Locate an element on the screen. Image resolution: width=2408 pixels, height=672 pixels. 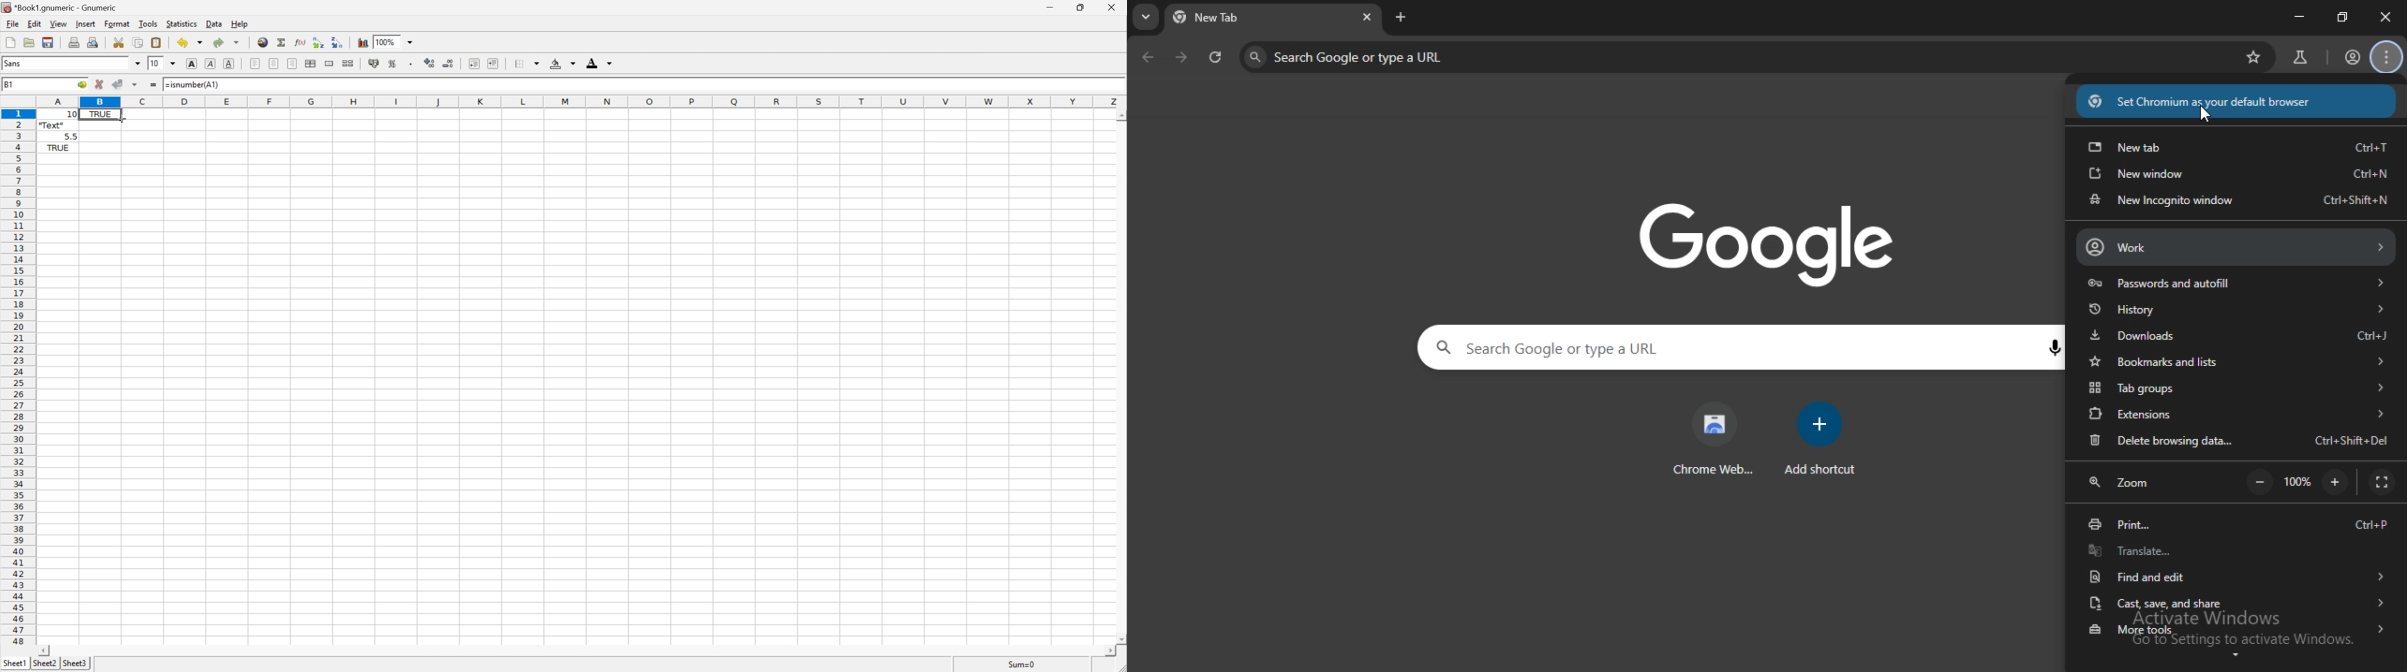
=isnumber(A1) is located at coordinates (197, 85).